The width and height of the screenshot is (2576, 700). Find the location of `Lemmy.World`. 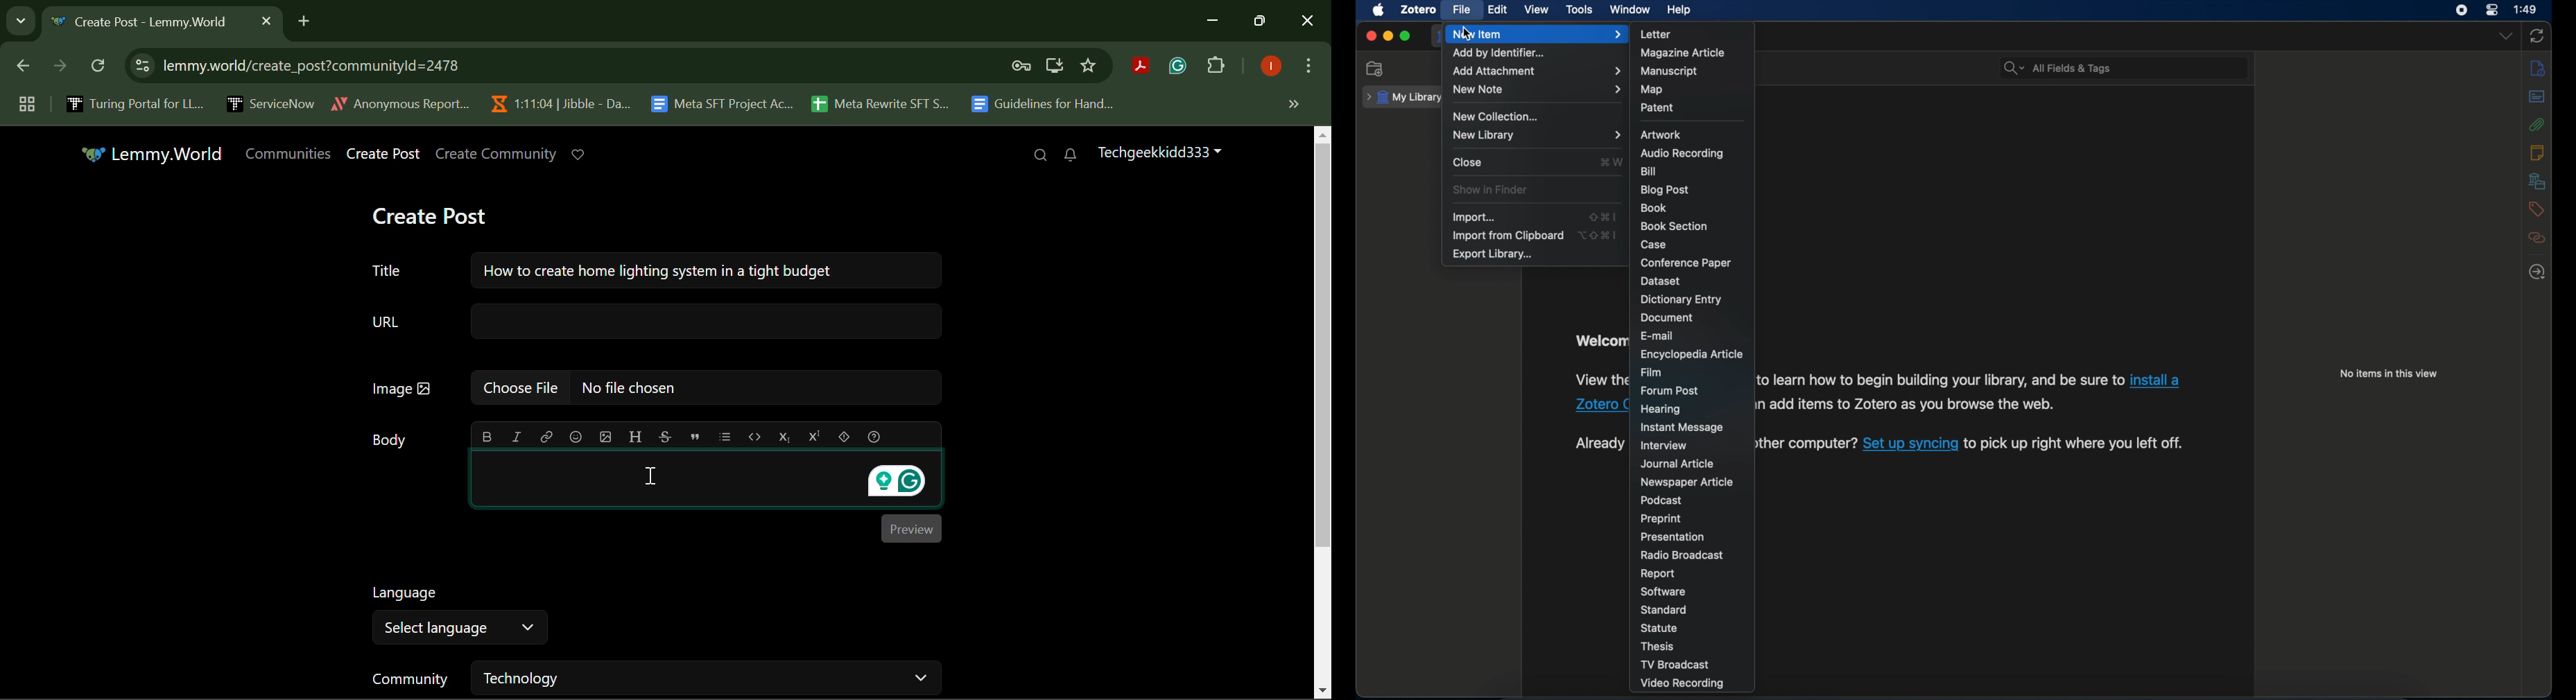

Lemmy.World is located at coordinates (155, 155).